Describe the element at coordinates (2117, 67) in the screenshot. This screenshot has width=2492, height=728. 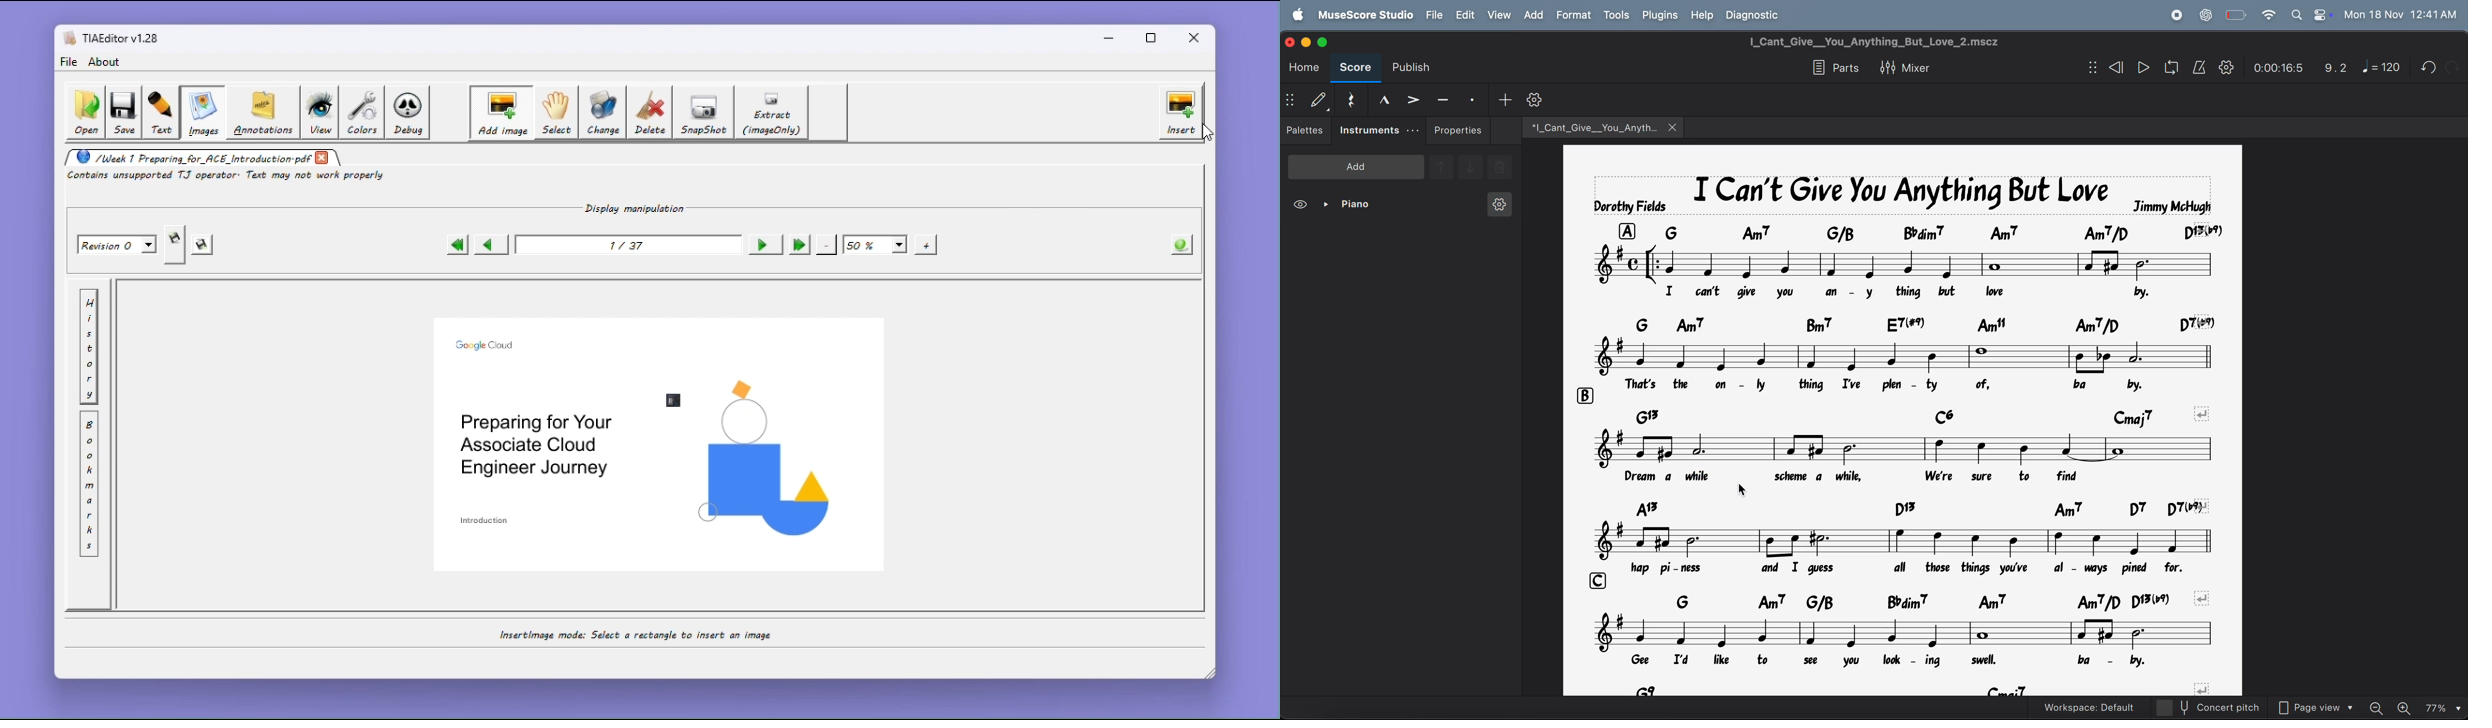
I see `rewind` at that location.